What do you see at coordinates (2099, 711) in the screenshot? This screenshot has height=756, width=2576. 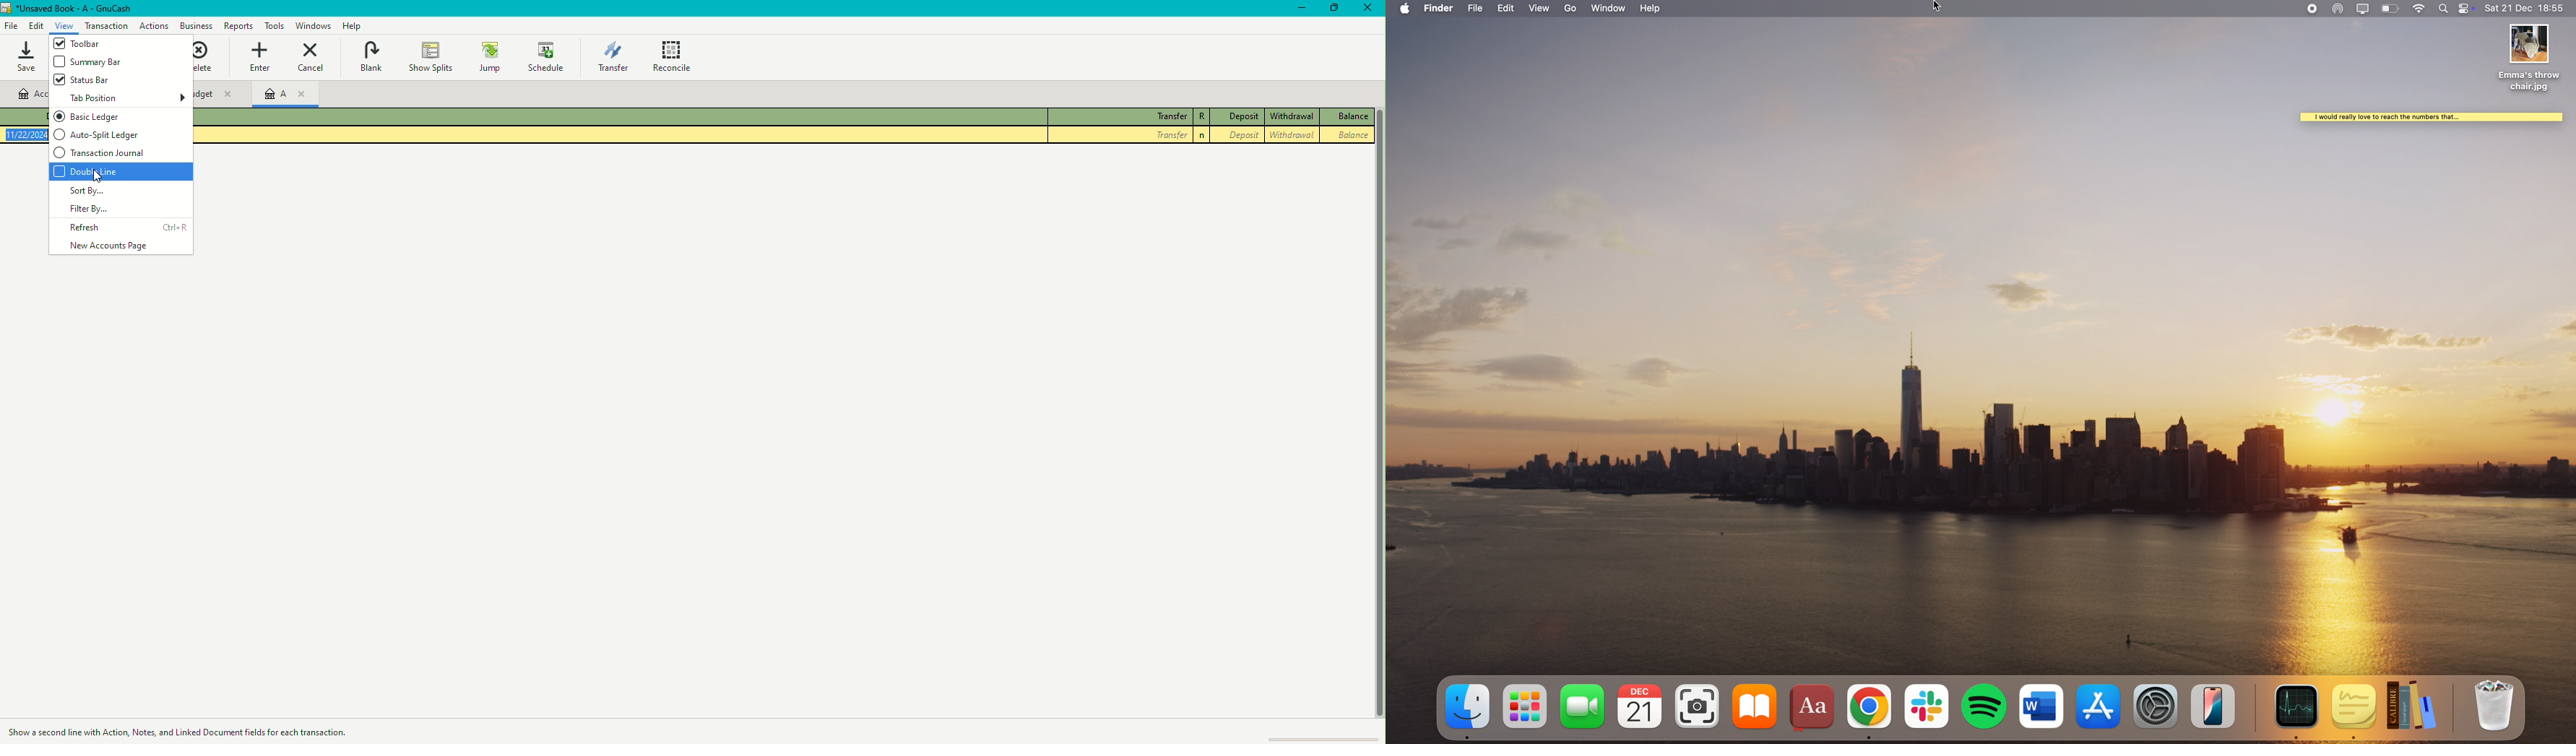 I see `App Store` at bounding box center [2099, 711].